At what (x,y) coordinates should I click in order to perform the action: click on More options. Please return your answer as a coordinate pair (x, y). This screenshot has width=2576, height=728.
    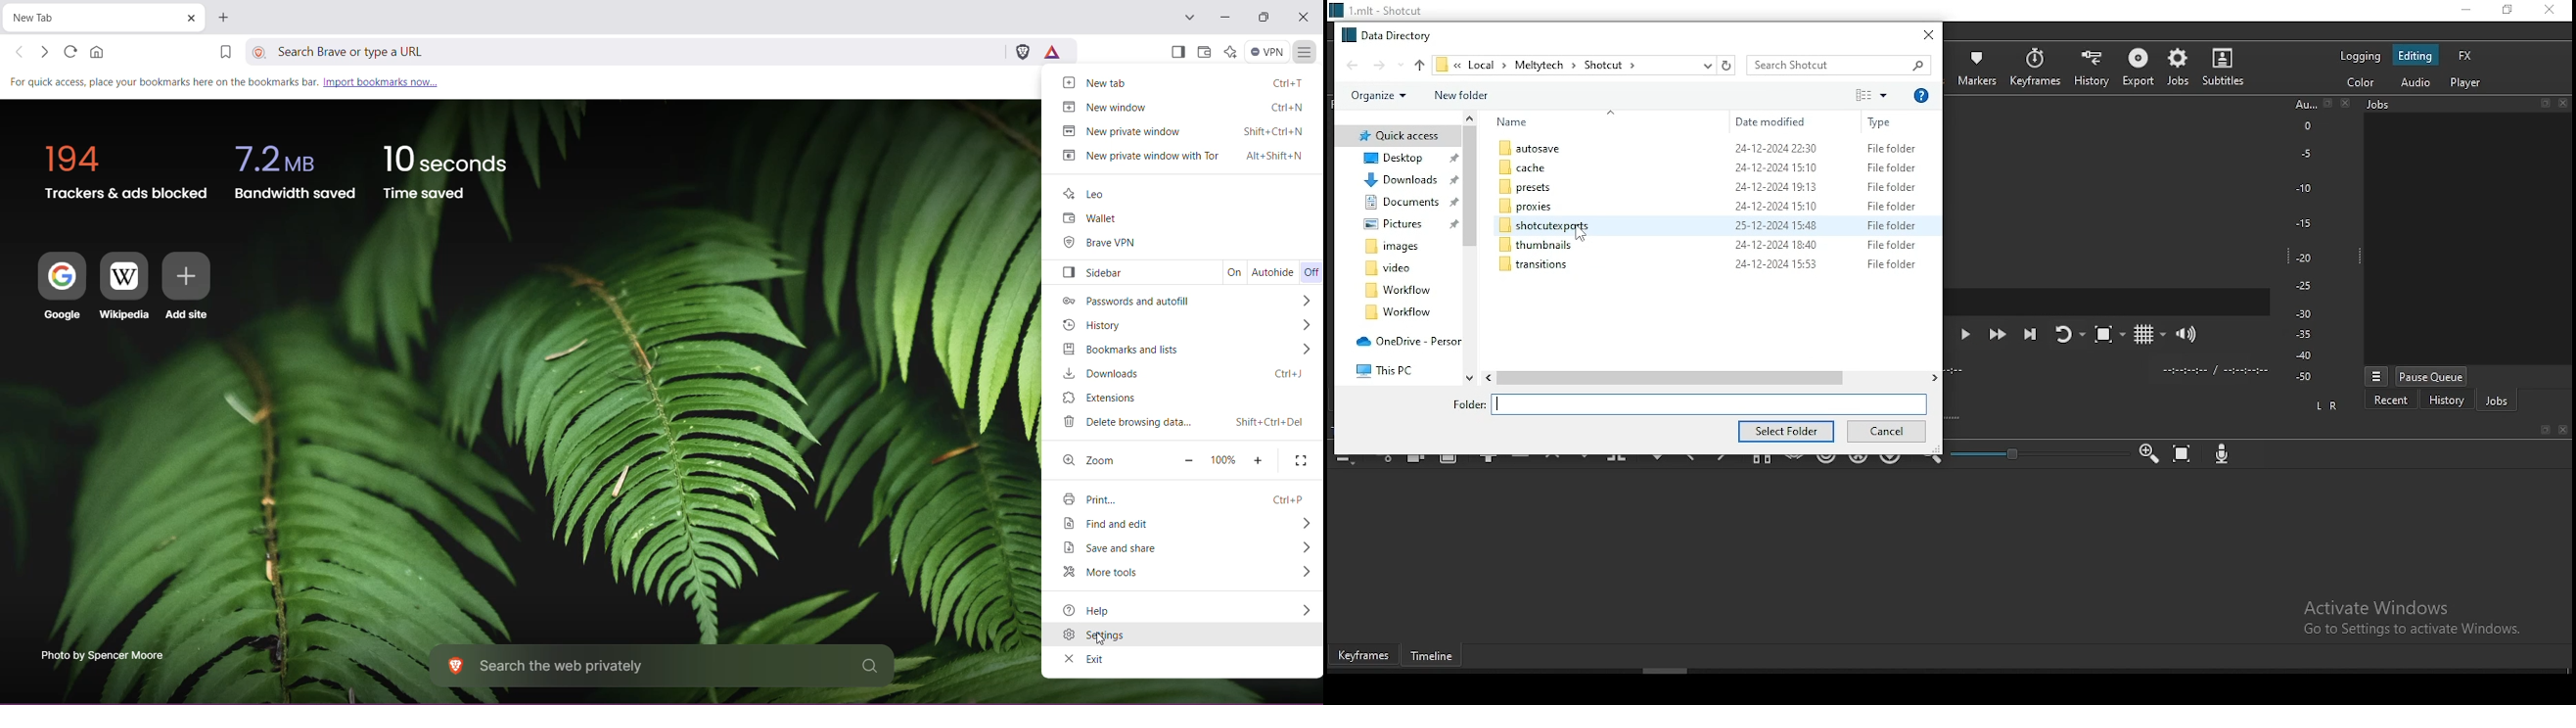
    Looking at the image, I should click on (1303, 548).